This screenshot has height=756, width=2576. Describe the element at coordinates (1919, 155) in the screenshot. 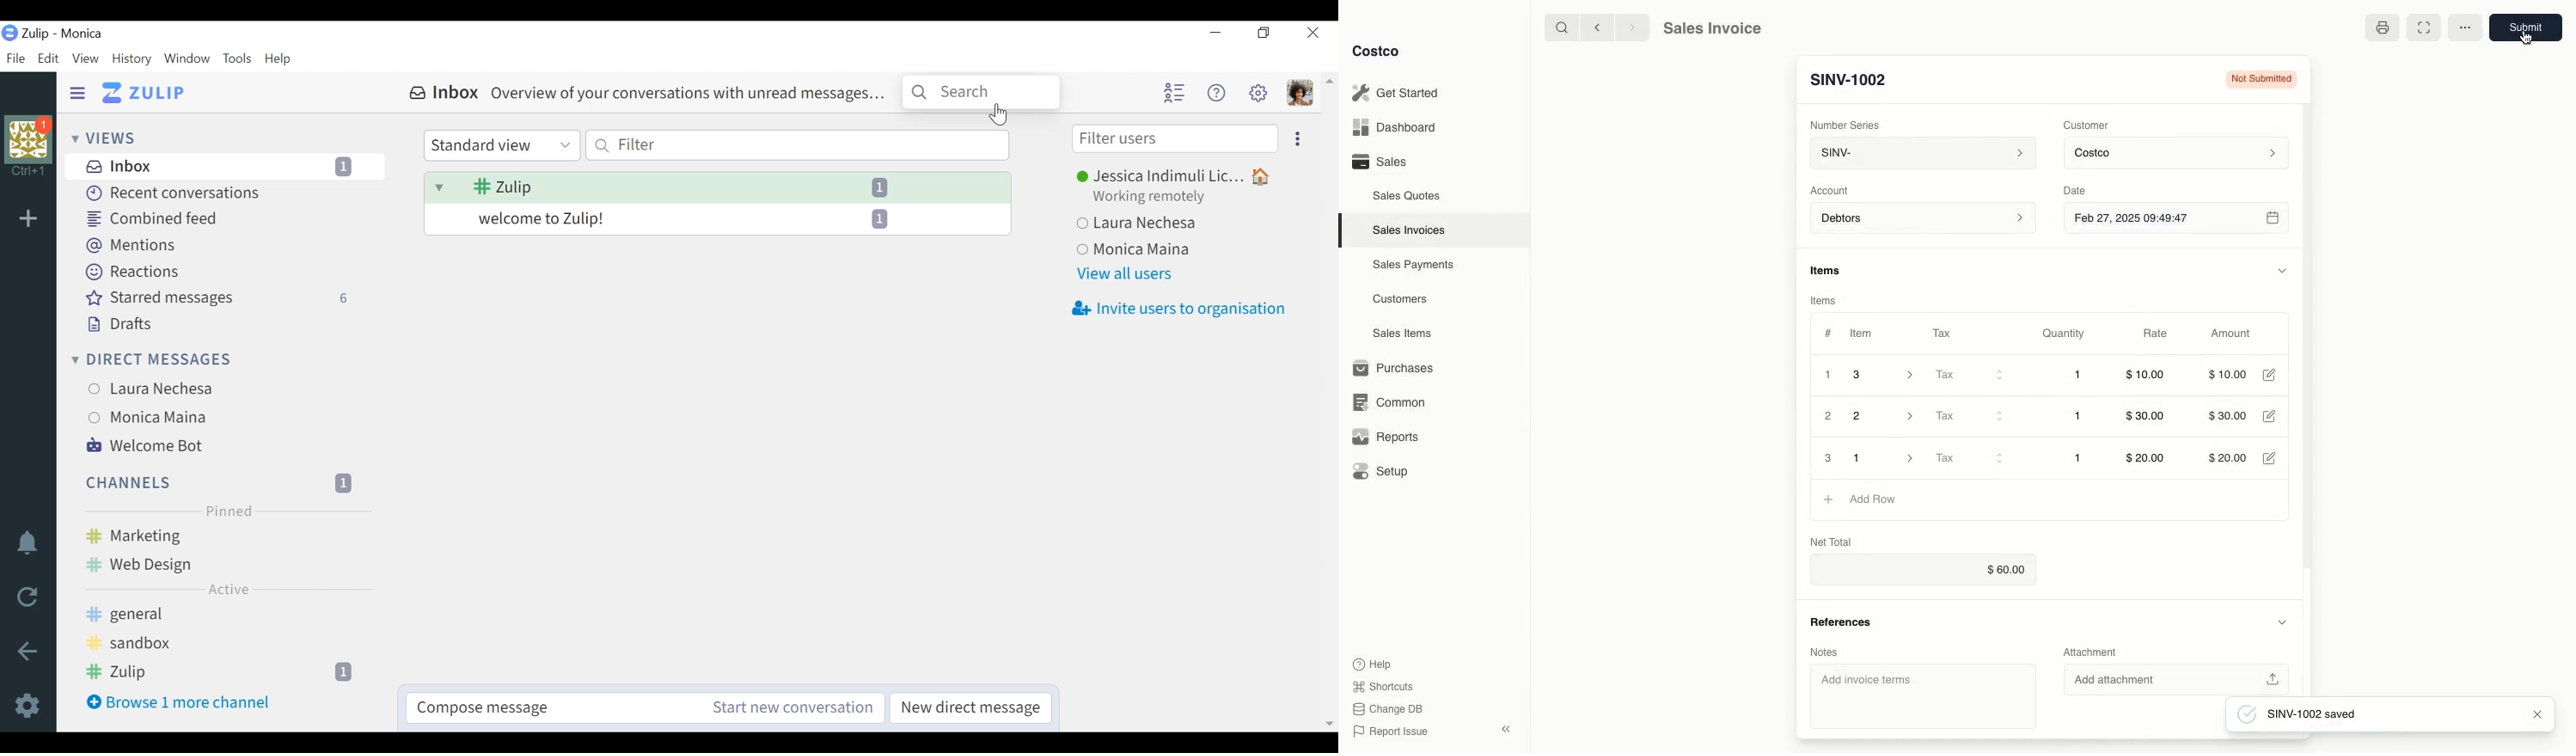

I see `SINV-` at that location.